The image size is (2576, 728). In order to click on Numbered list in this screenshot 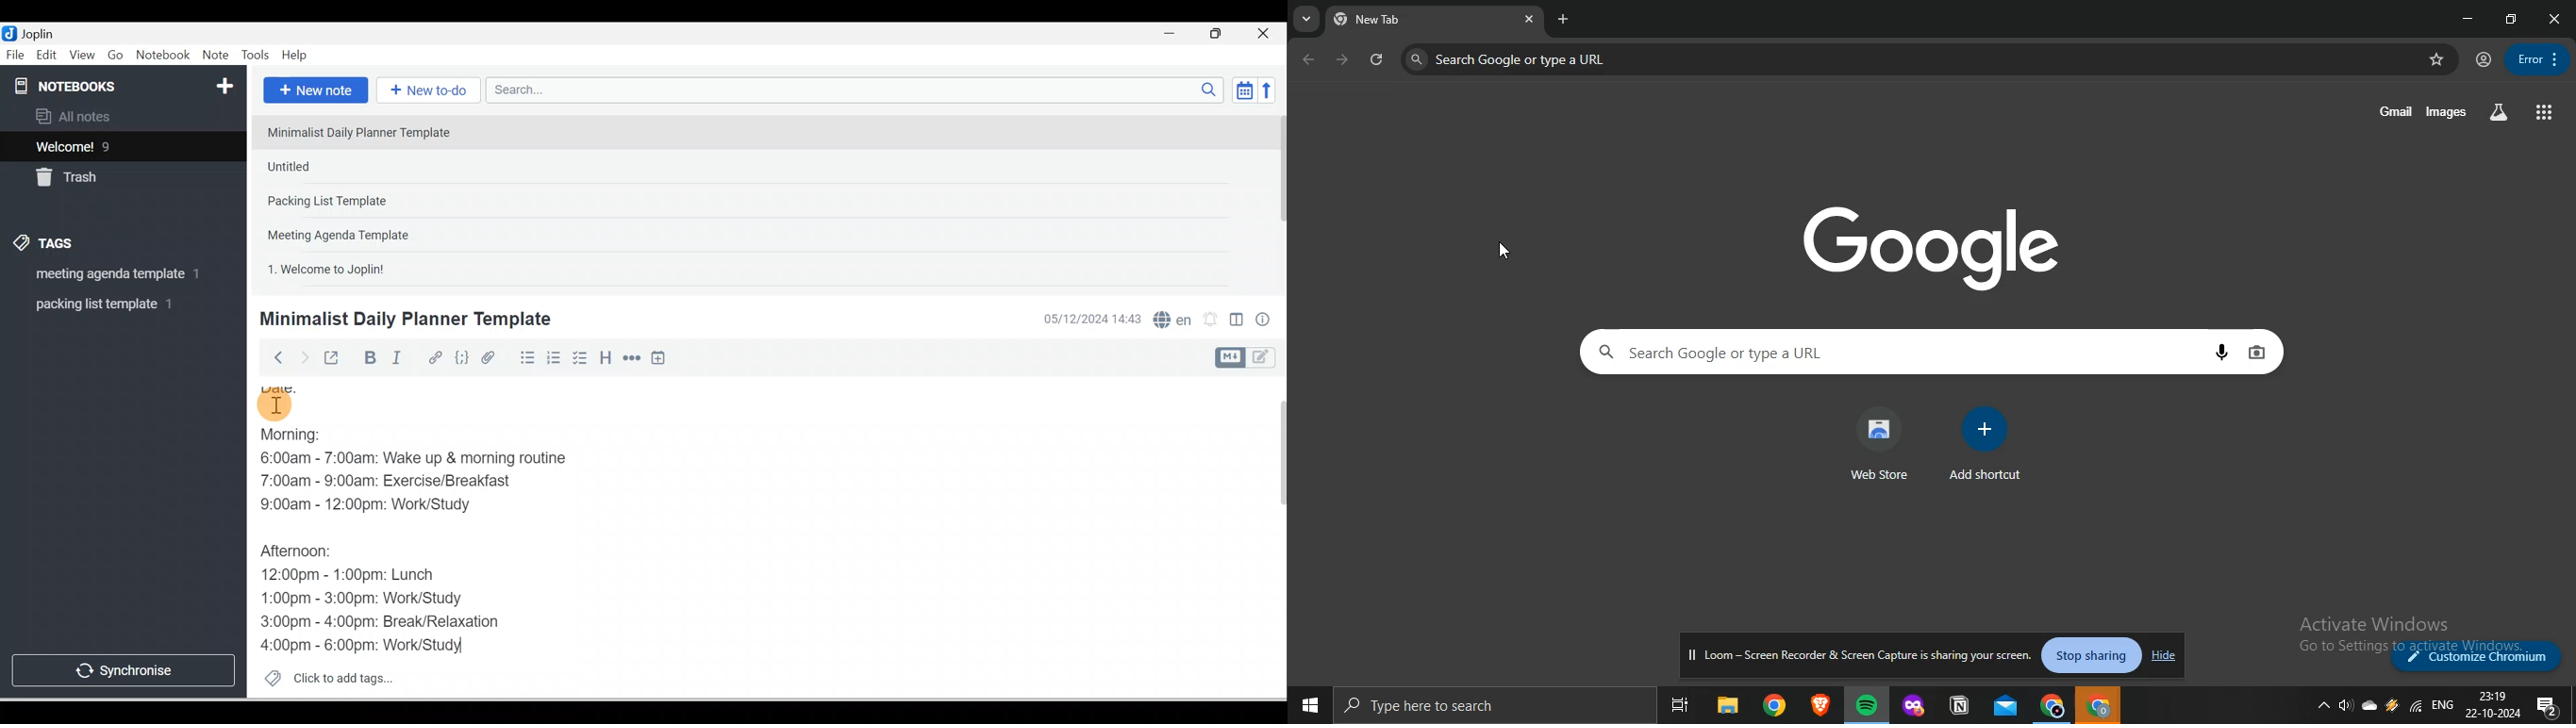, I will do `click(554, 357)`.